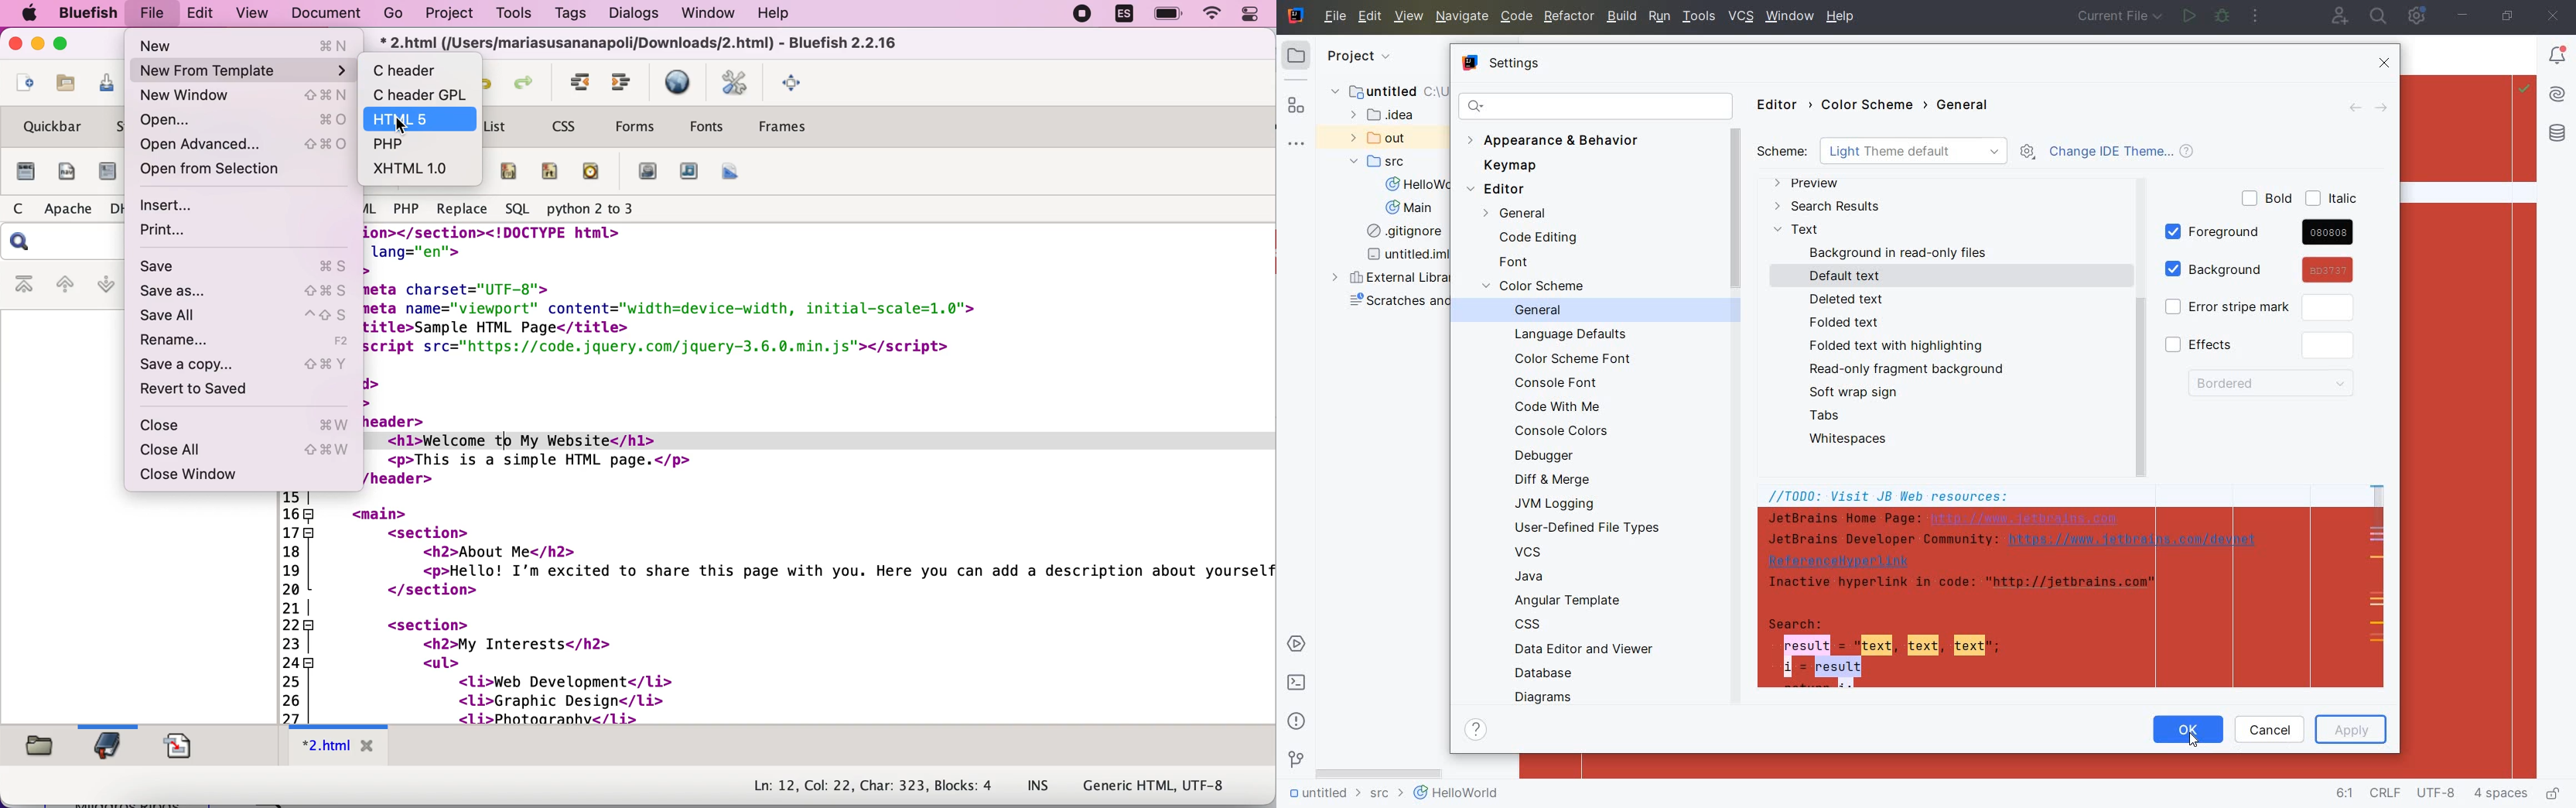 The height and width of the screenshot is (812, 2576). What do you see at coordinates (1151, 780) in the screenshot?
I see `Generic HTML, UTF-8` at bounding box center [1151, 780].